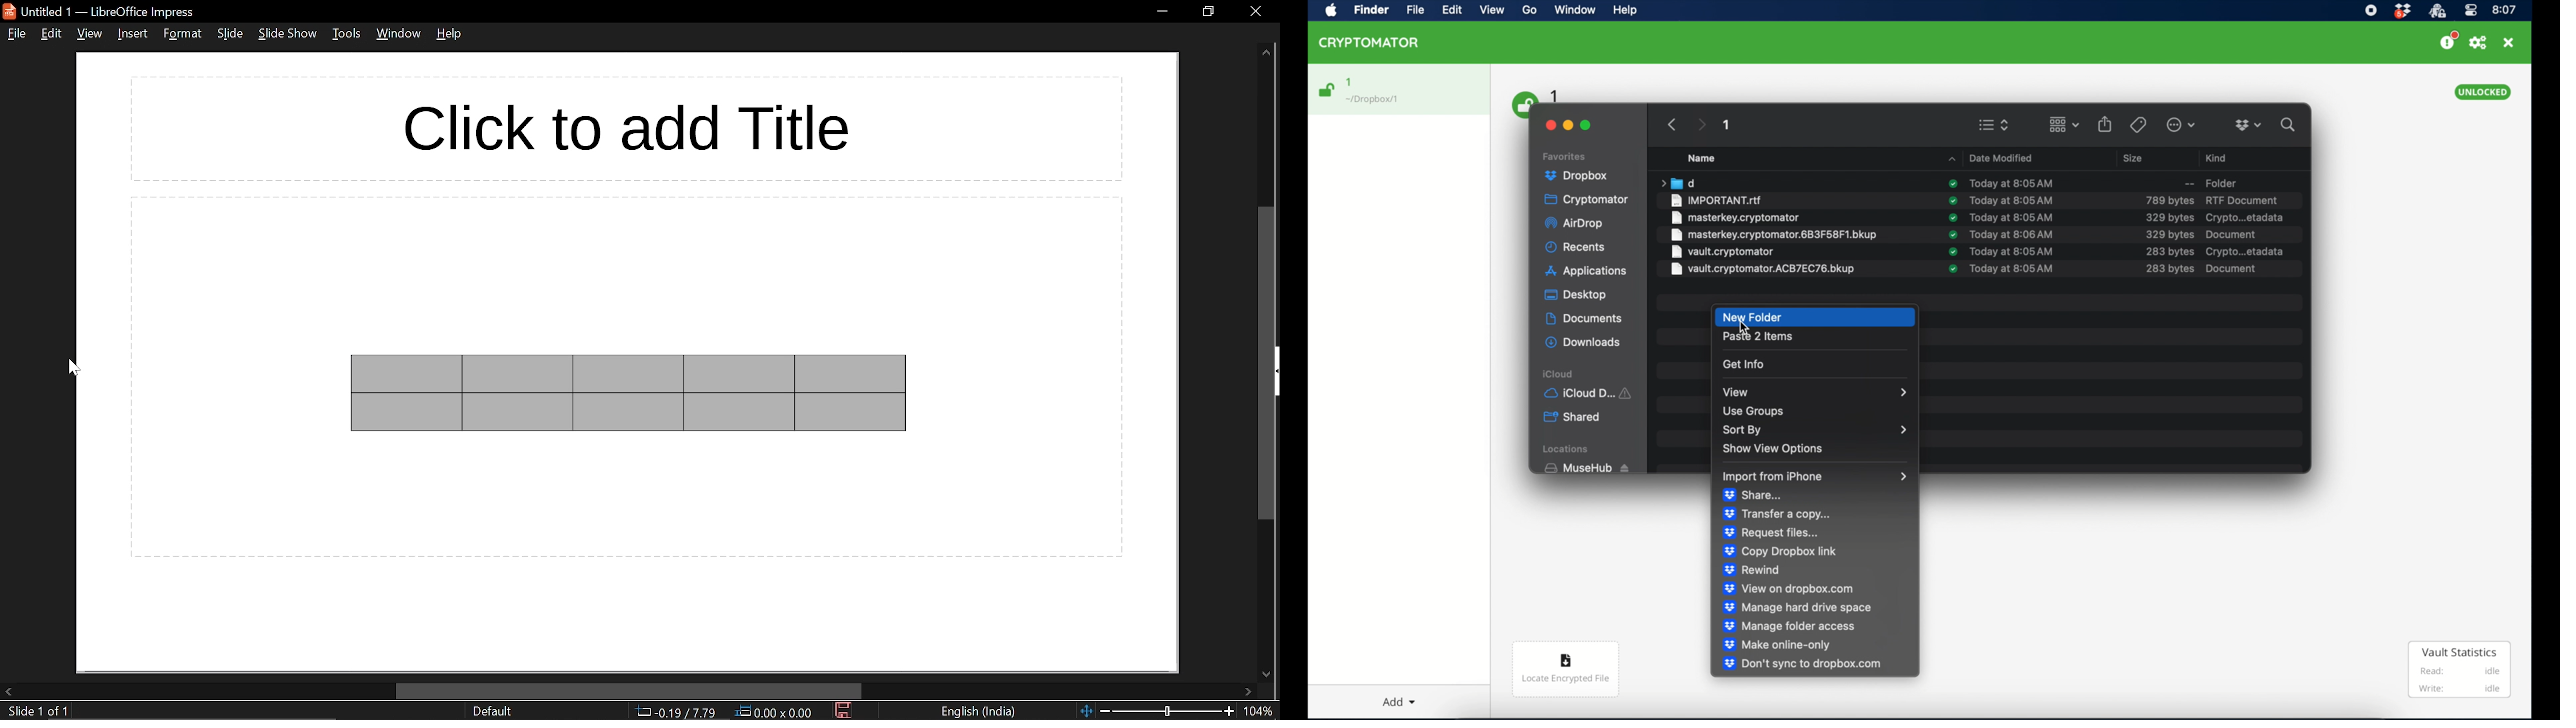 This screenshot has height=728, width=2576. What do you see at coordinates (182, 34) in the screenshot?
I see `style` at bounding box center [182, 34].